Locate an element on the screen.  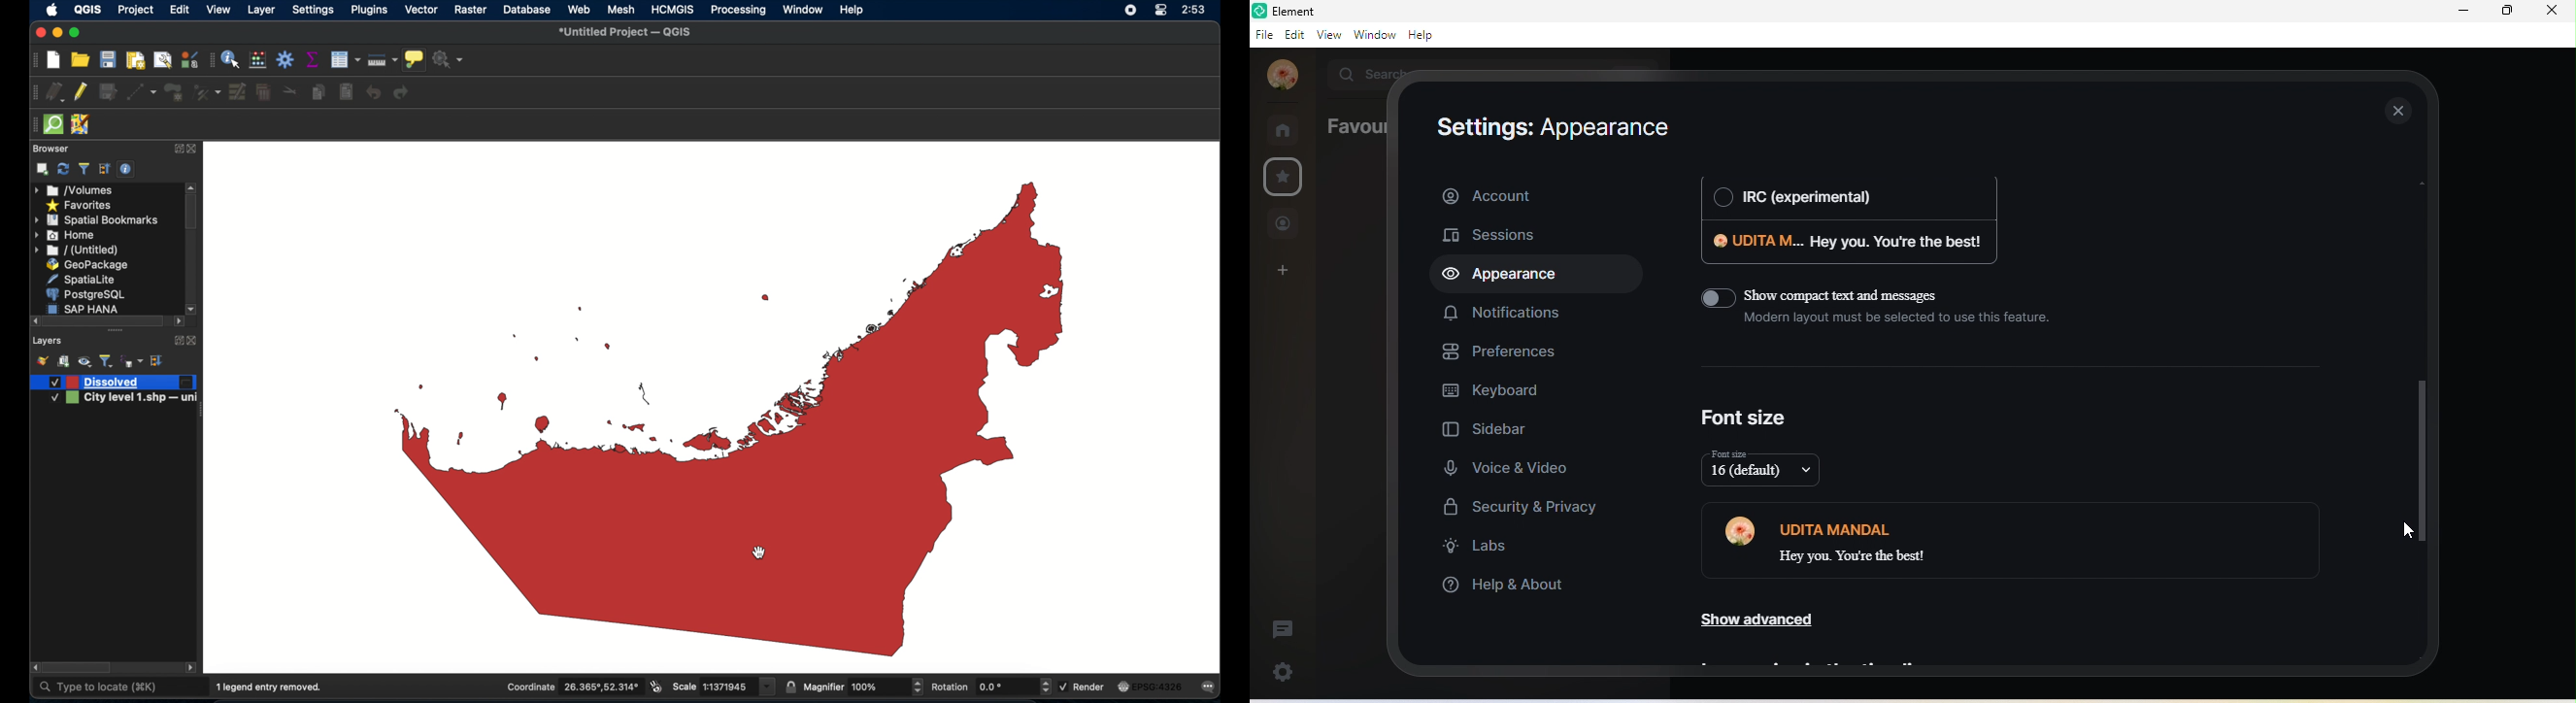
maximize is located at coordinates (2507, 15).